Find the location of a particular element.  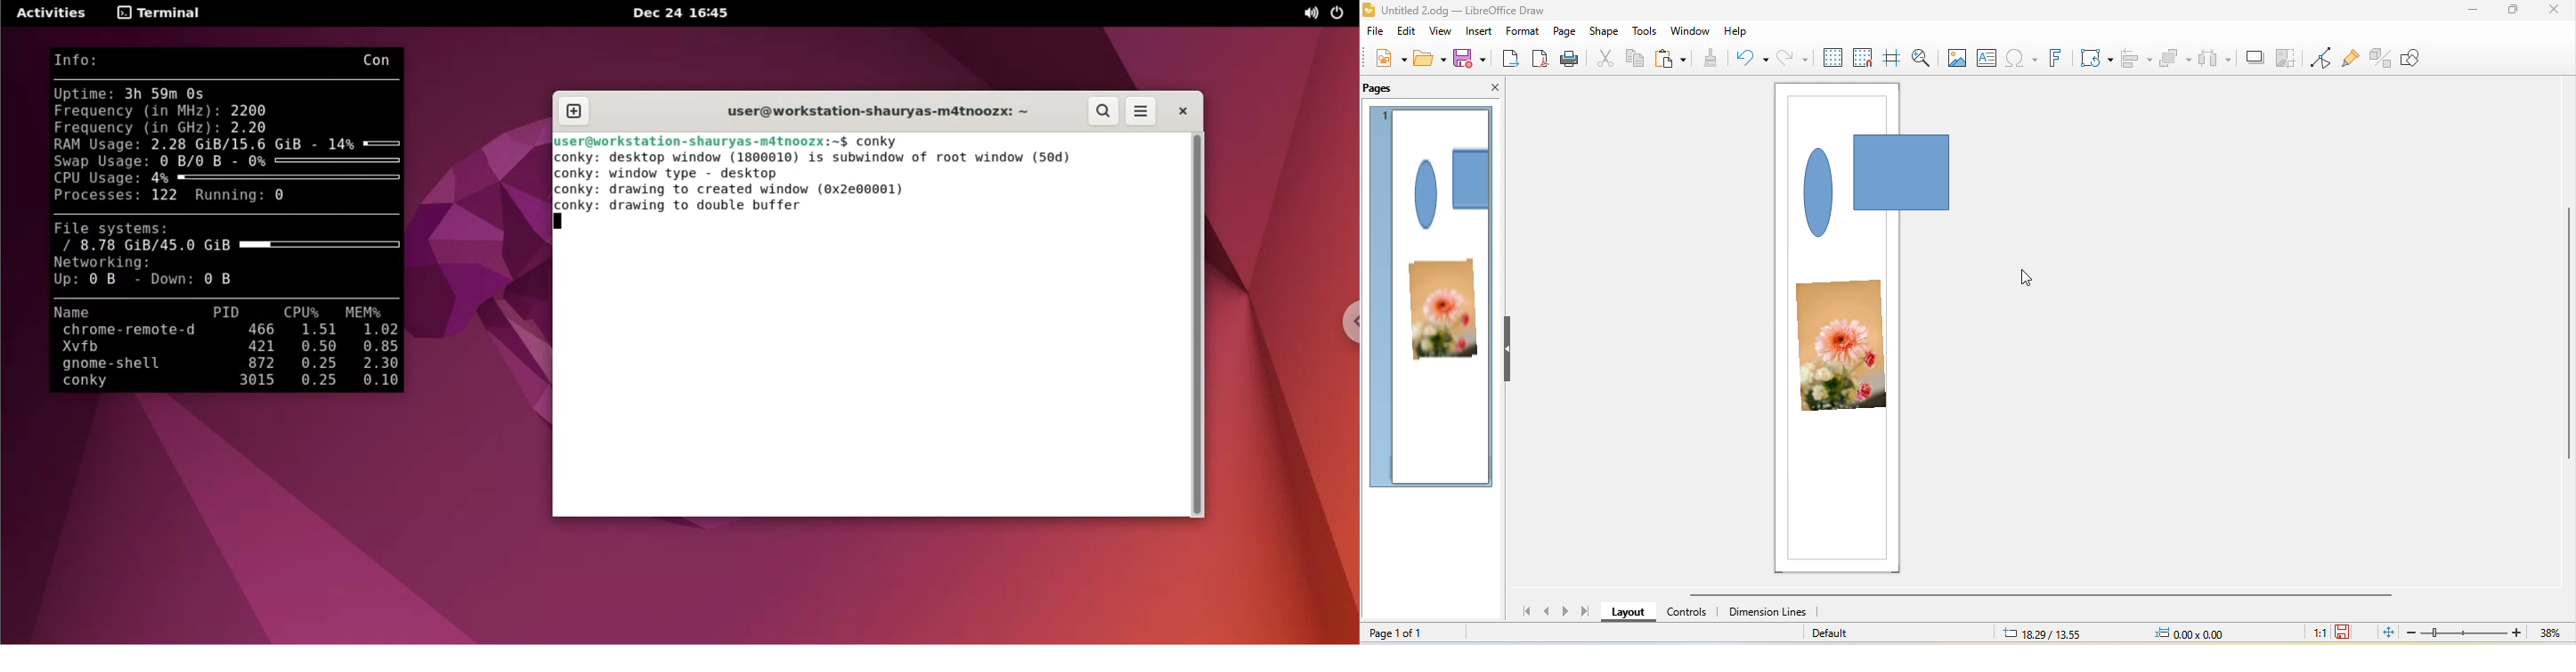

hide is located at coordinates (1507, 350).